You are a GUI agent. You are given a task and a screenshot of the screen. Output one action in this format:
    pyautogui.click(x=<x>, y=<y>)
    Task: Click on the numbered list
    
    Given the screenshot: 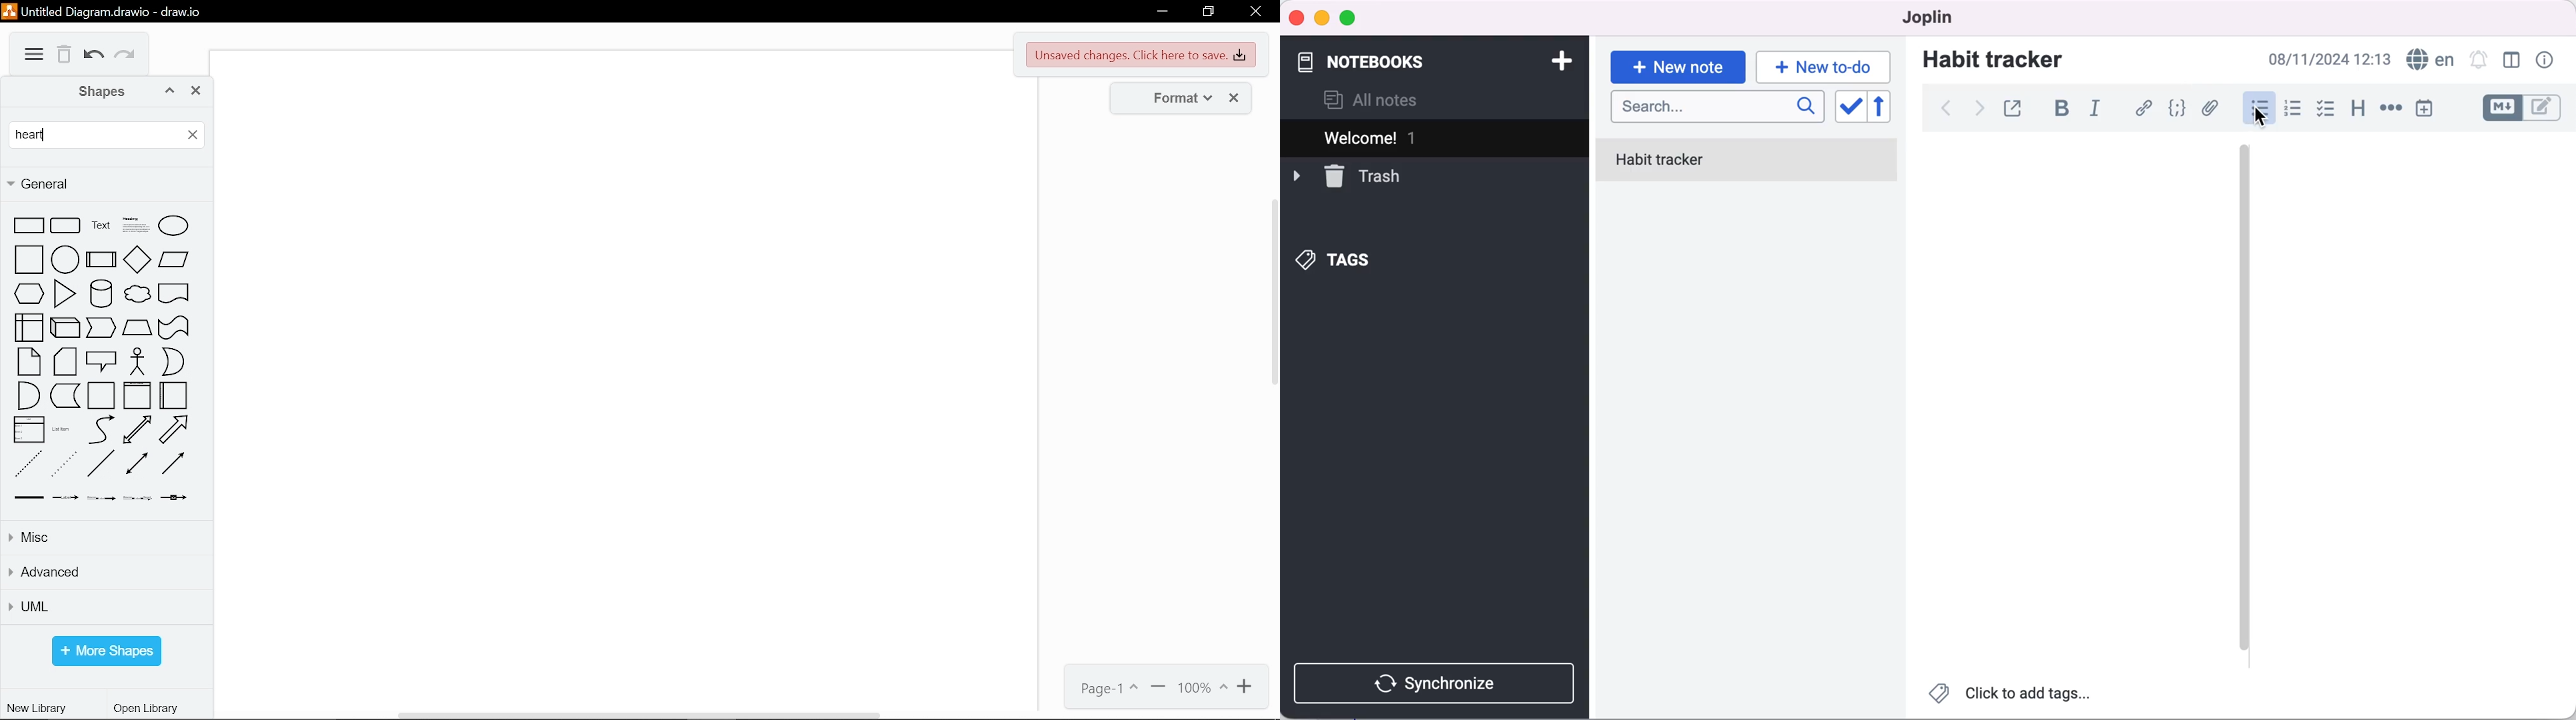 What is the action you would take?
    pyautogui.click(x=2297, y=110)
    